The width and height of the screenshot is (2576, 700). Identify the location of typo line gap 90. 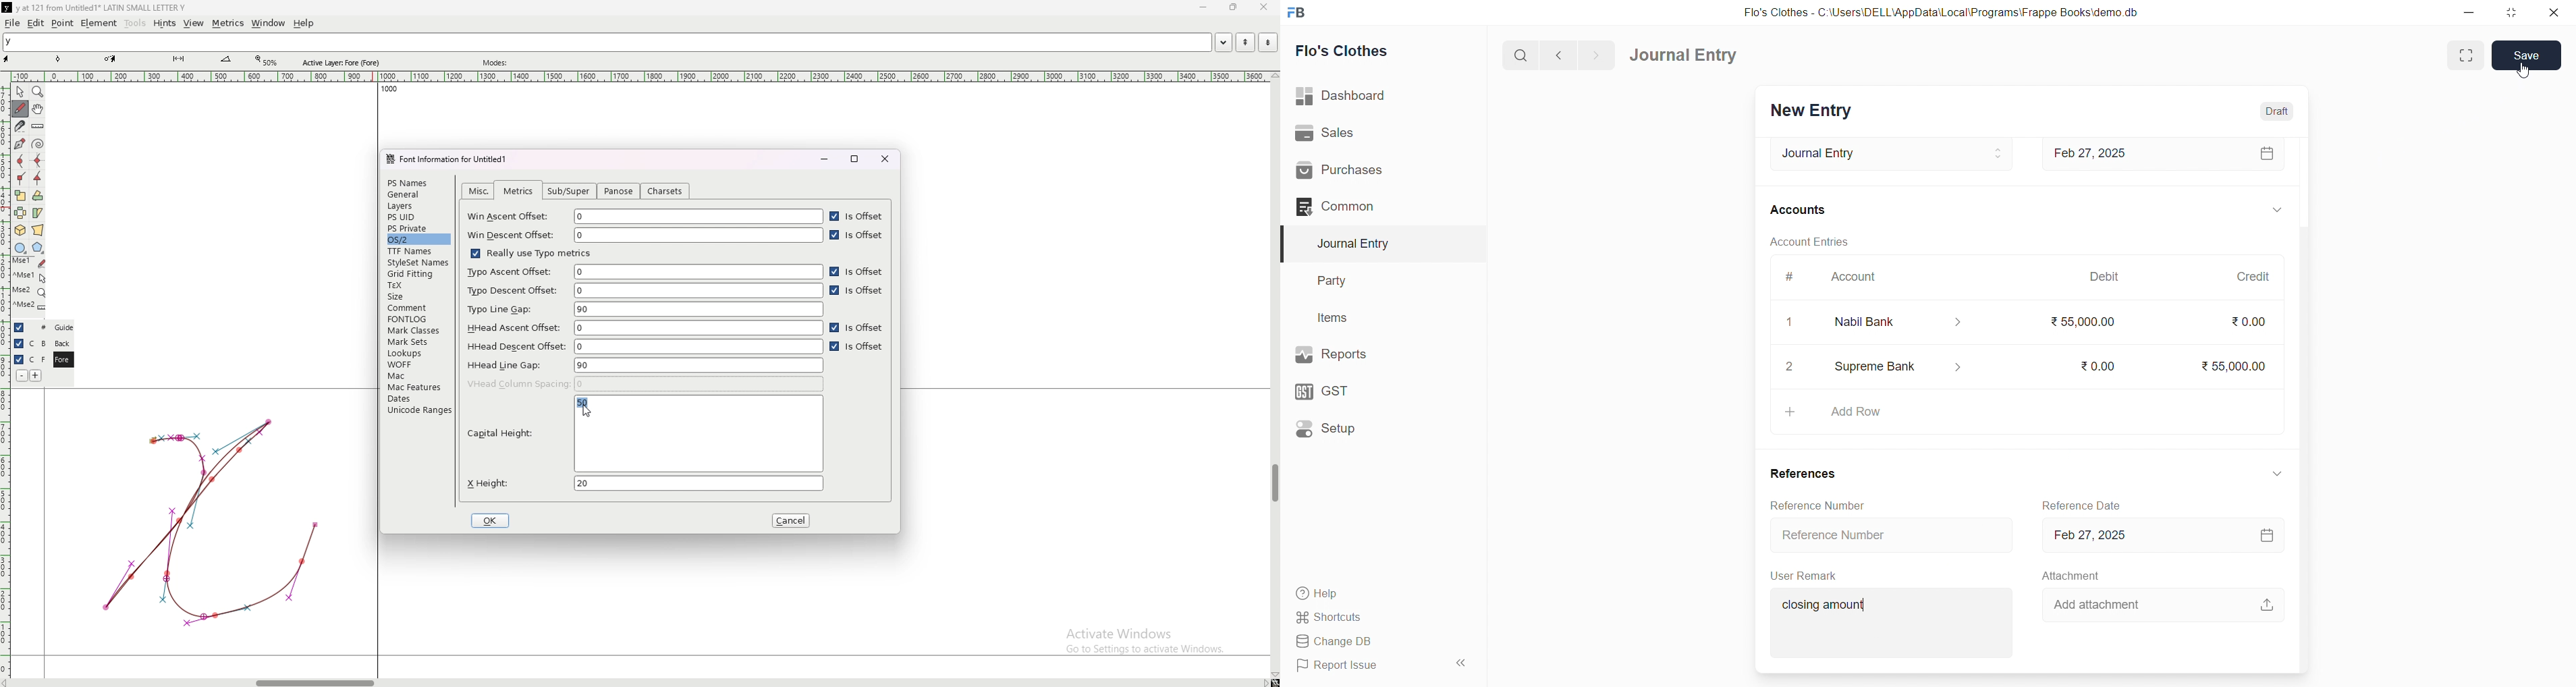
(645, 309).